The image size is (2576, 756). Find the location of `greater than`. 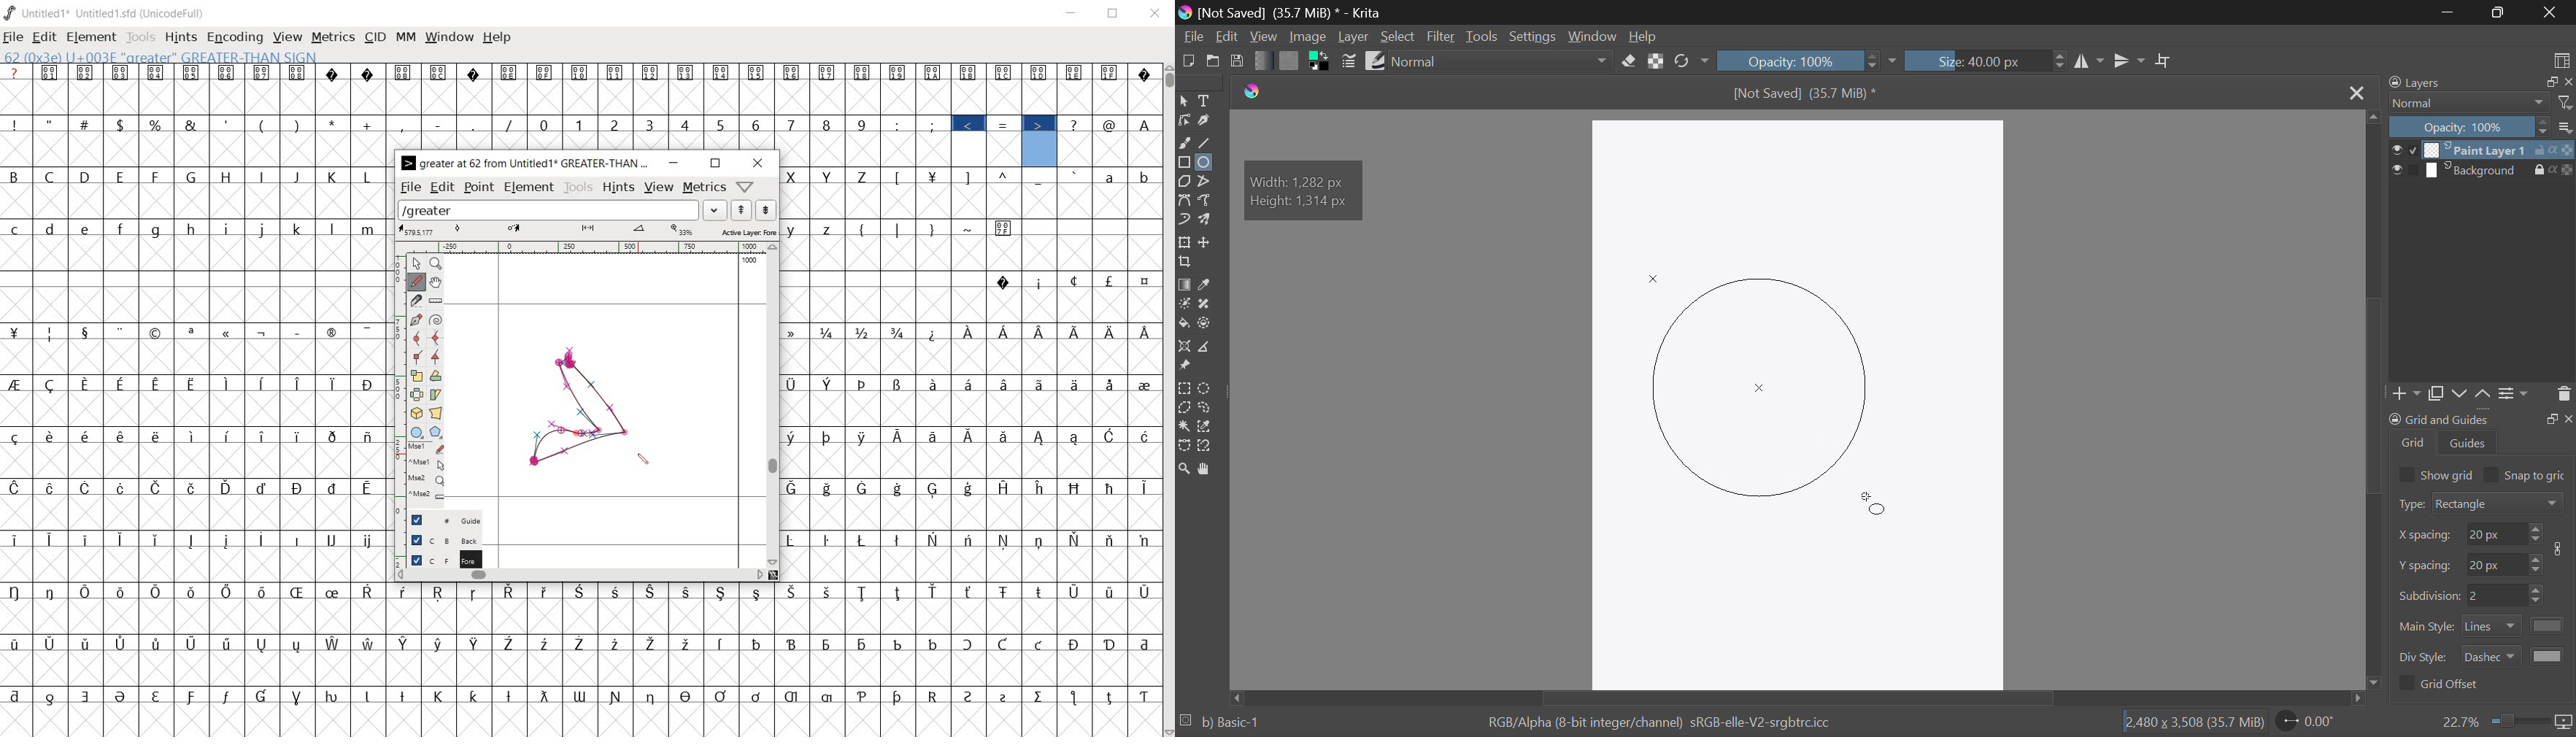

greater than is located at coordinates (1040, 141).